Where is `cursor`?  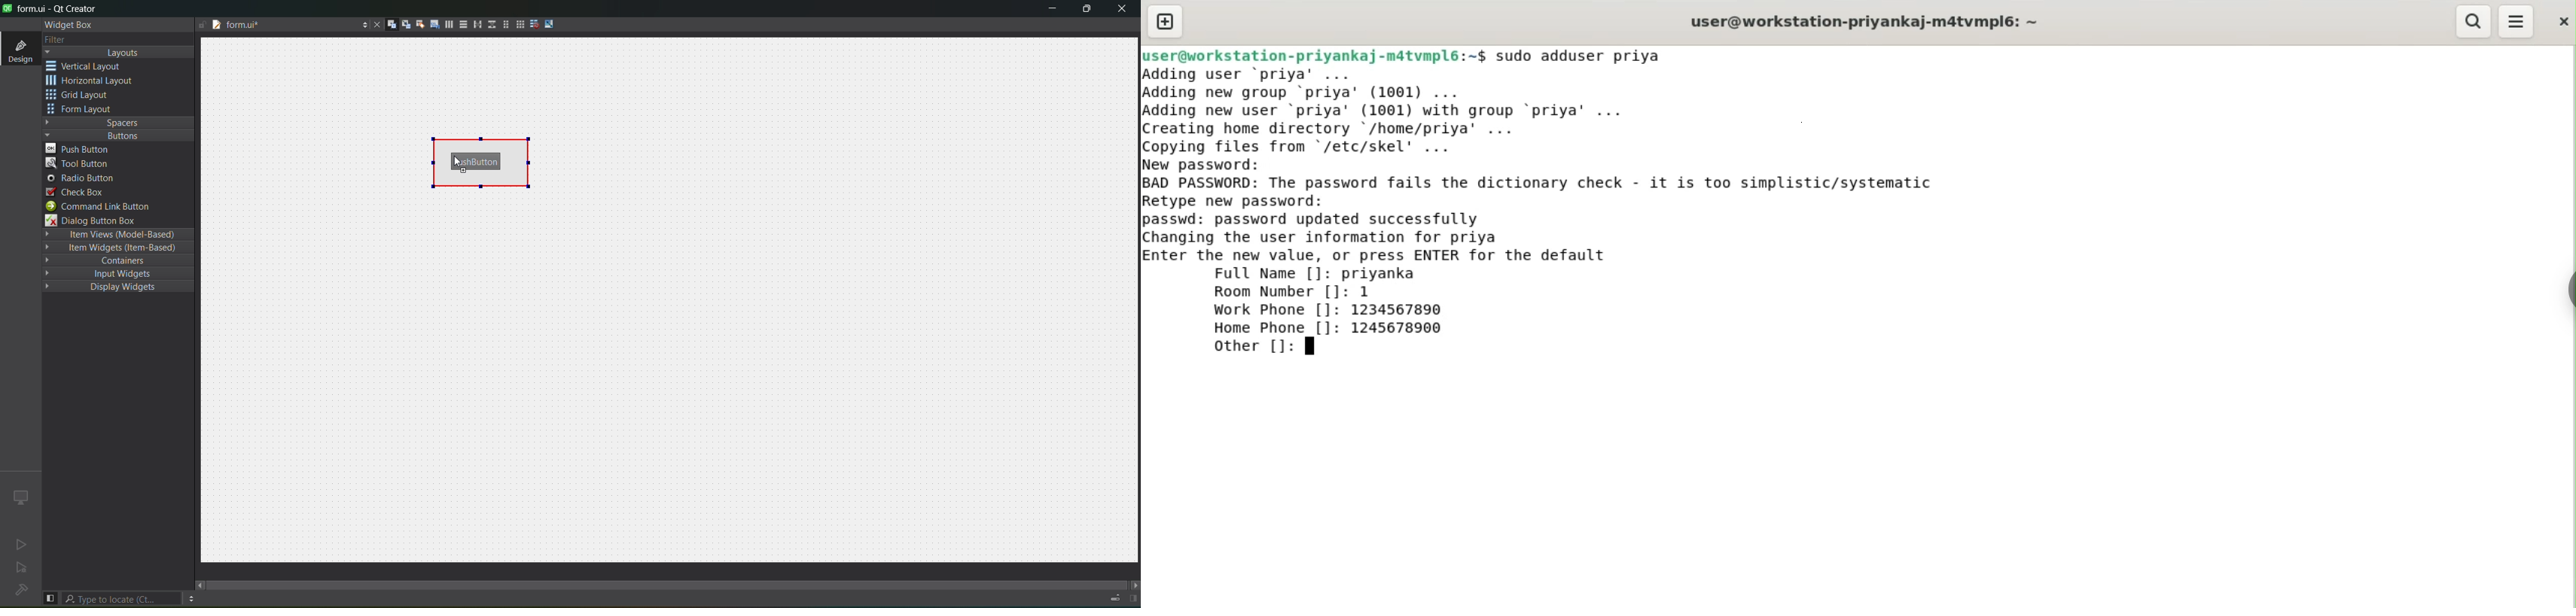 cursor is located at coordinates (147, 154).